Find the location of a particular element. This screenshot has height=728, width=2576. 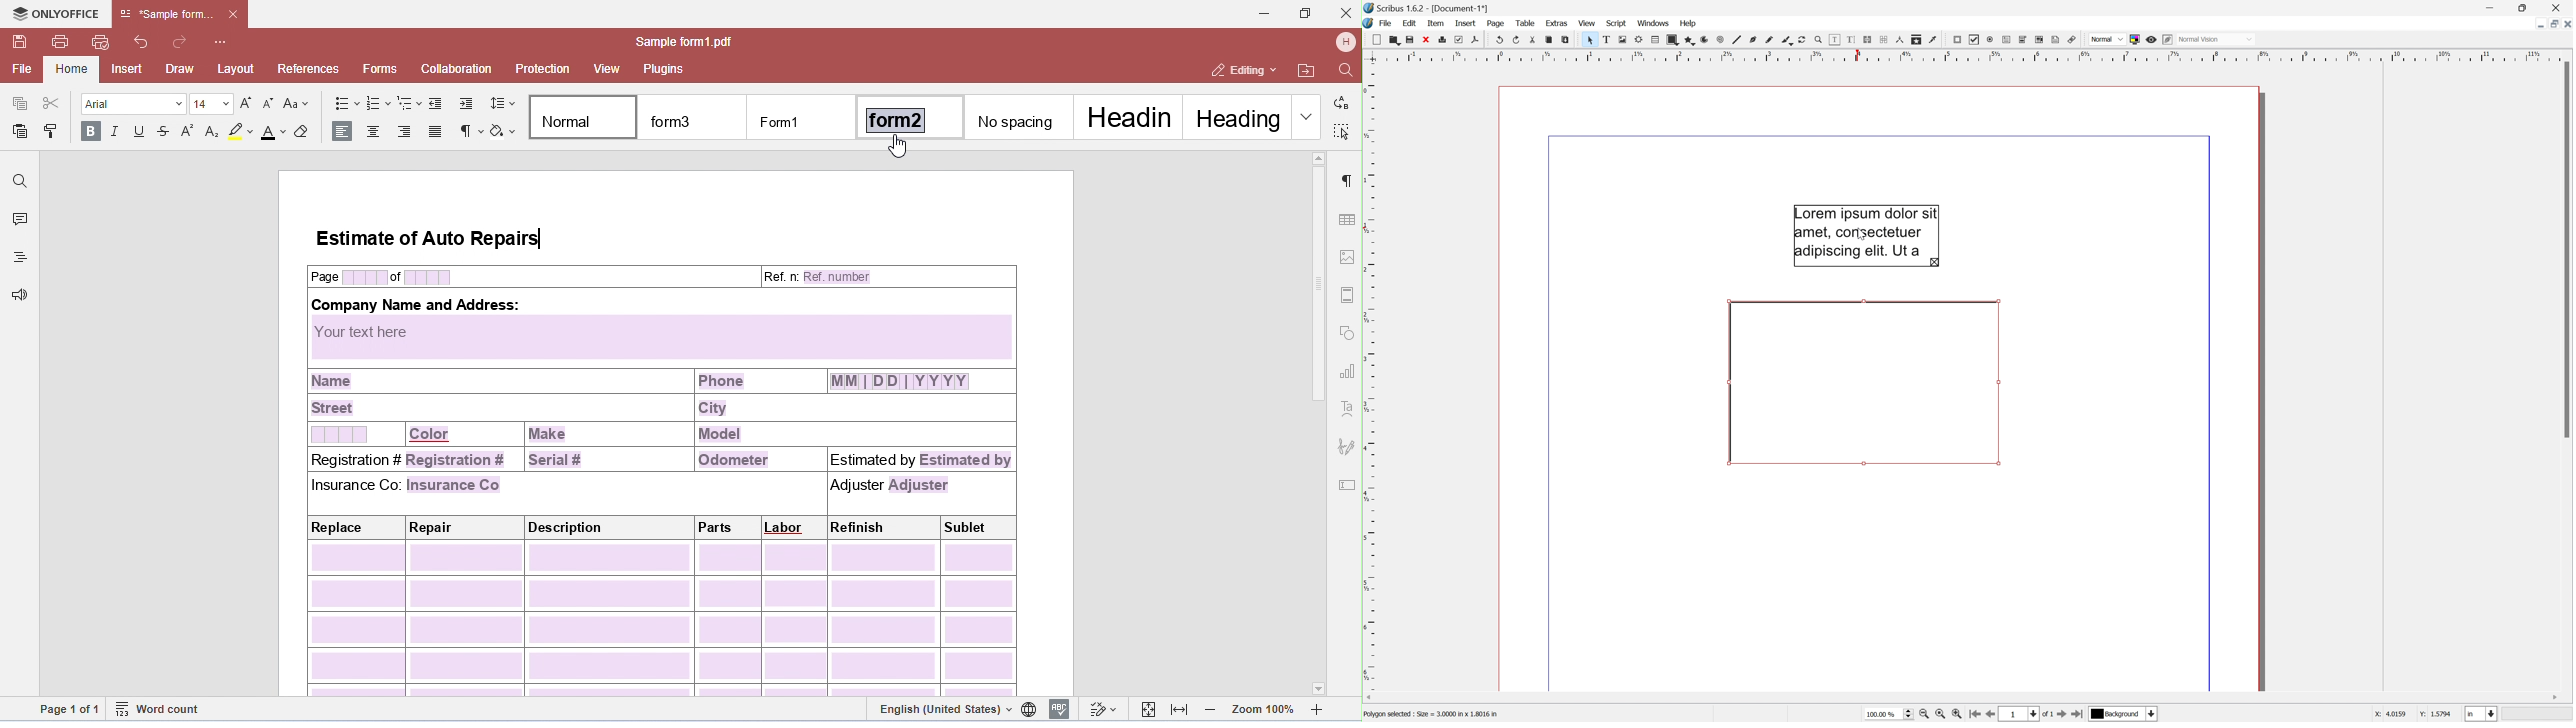

Help is located at coordinates (1688, 23).